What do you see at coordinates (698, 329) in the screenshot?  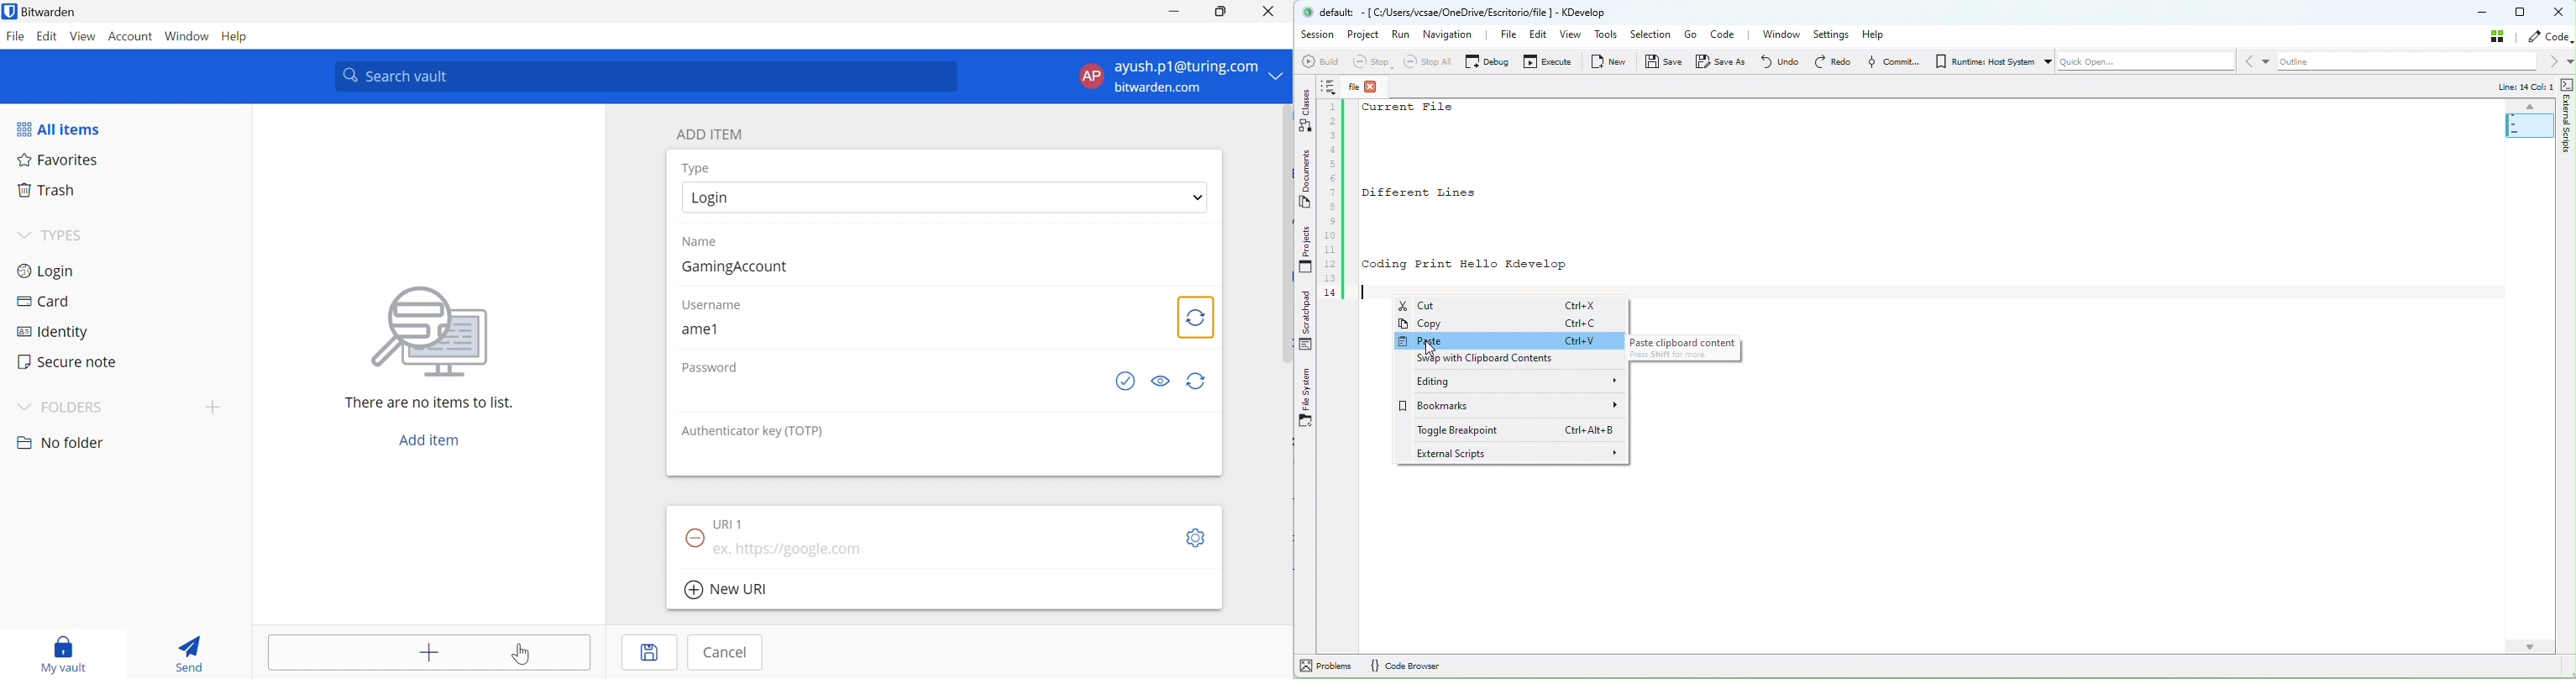 I see `ame1` at bounding box center [698, 329].